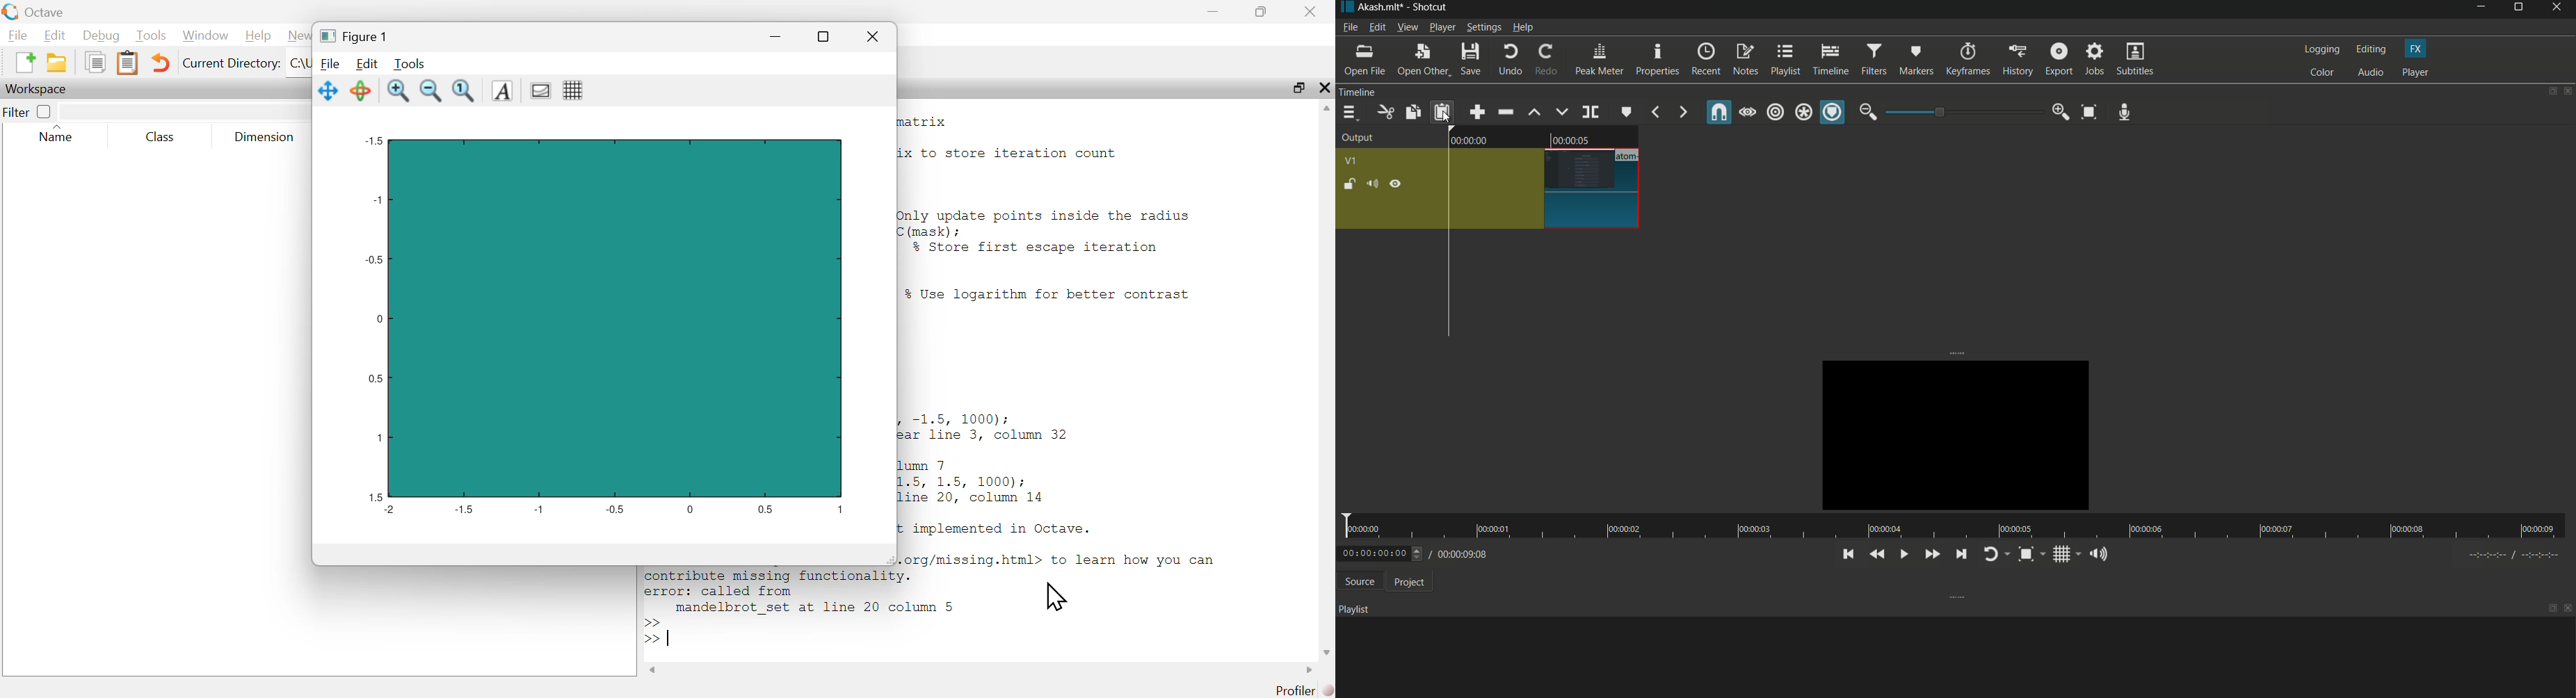 This screenshot has height=700, width=2576. Describe the element at coordinates (327, 91) in the screenshot. I see `pan` at that location.